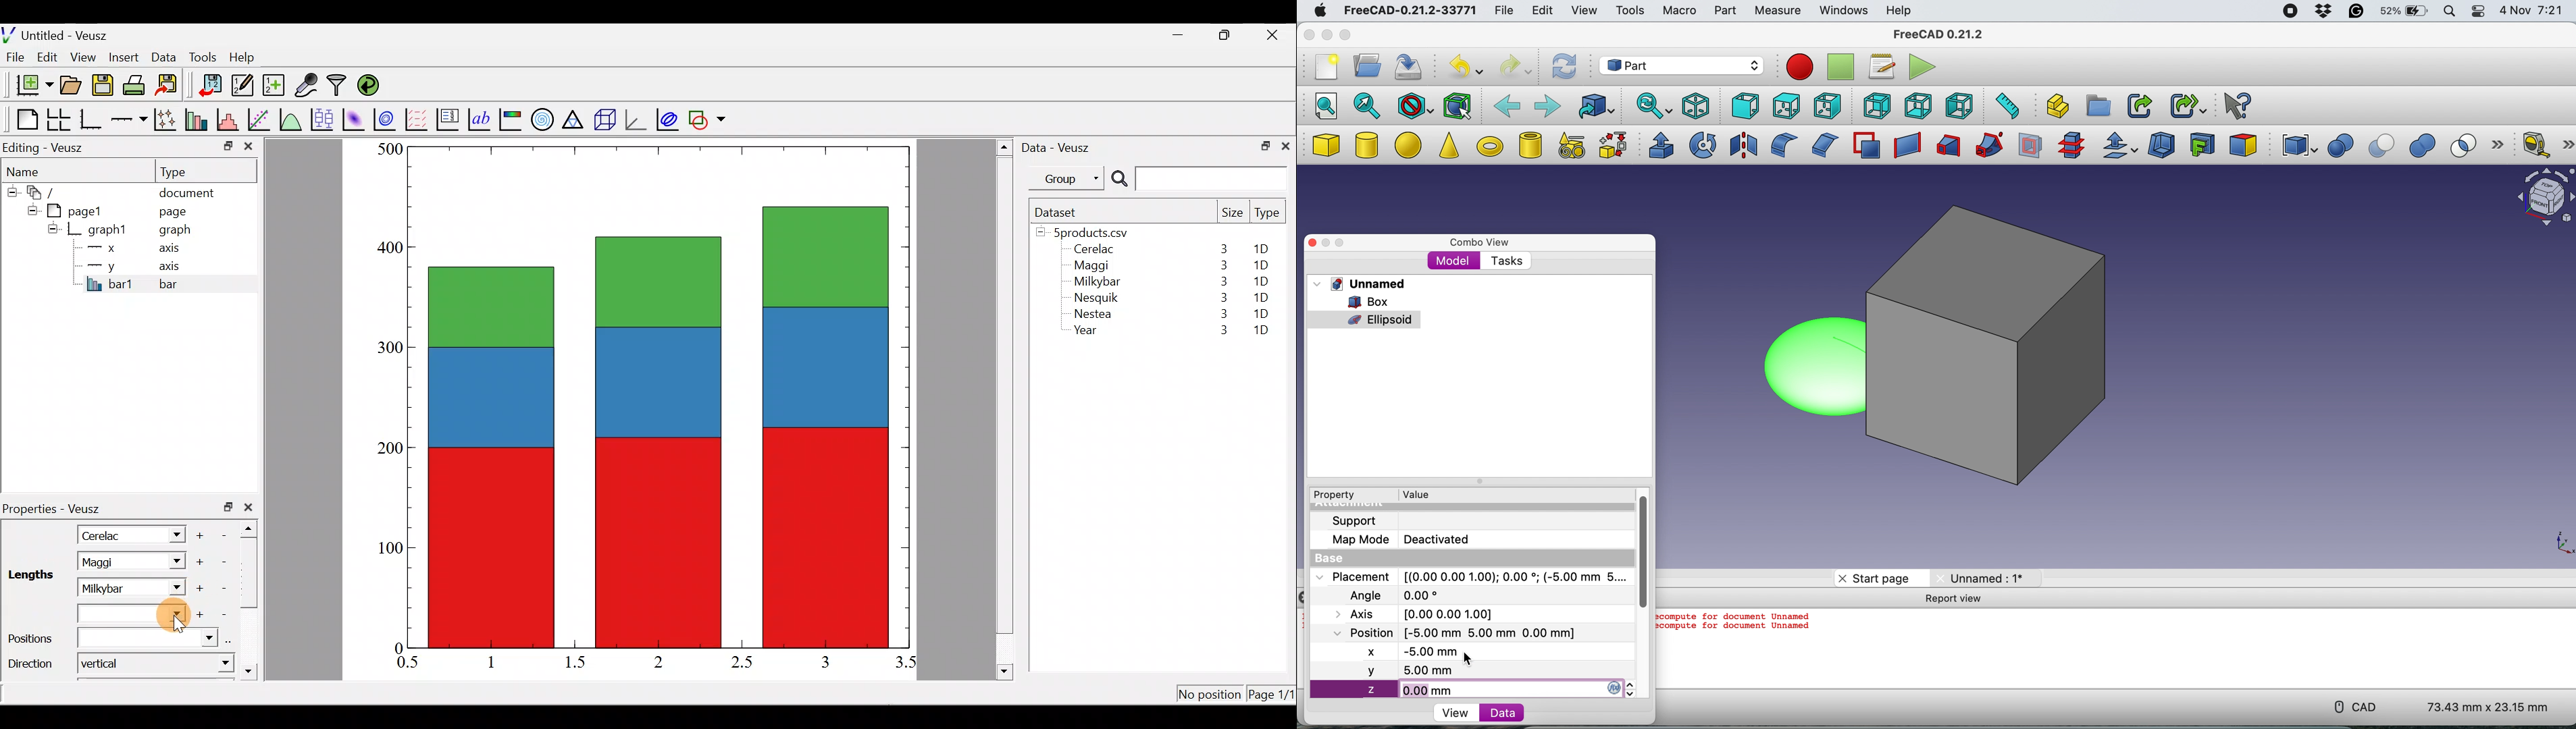  I want to click on loft, so click(1947, 147).